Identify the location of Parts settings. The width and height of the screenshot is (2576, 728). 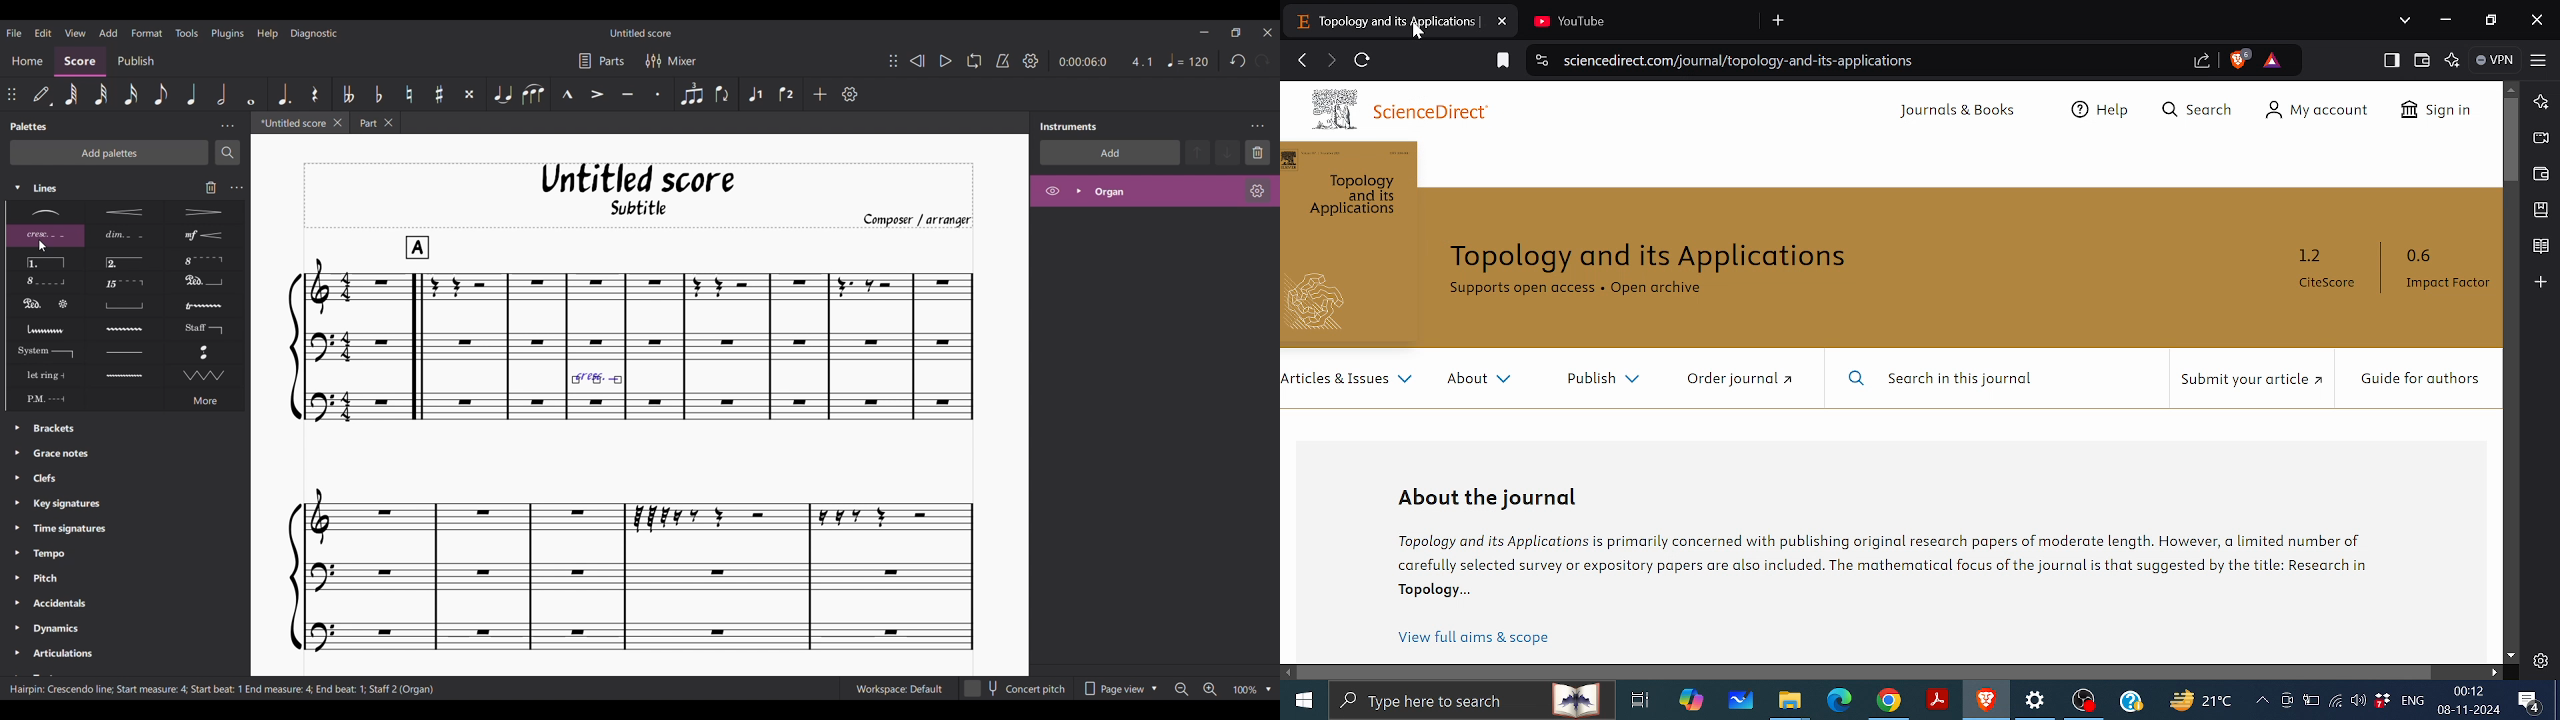
(601, 60).